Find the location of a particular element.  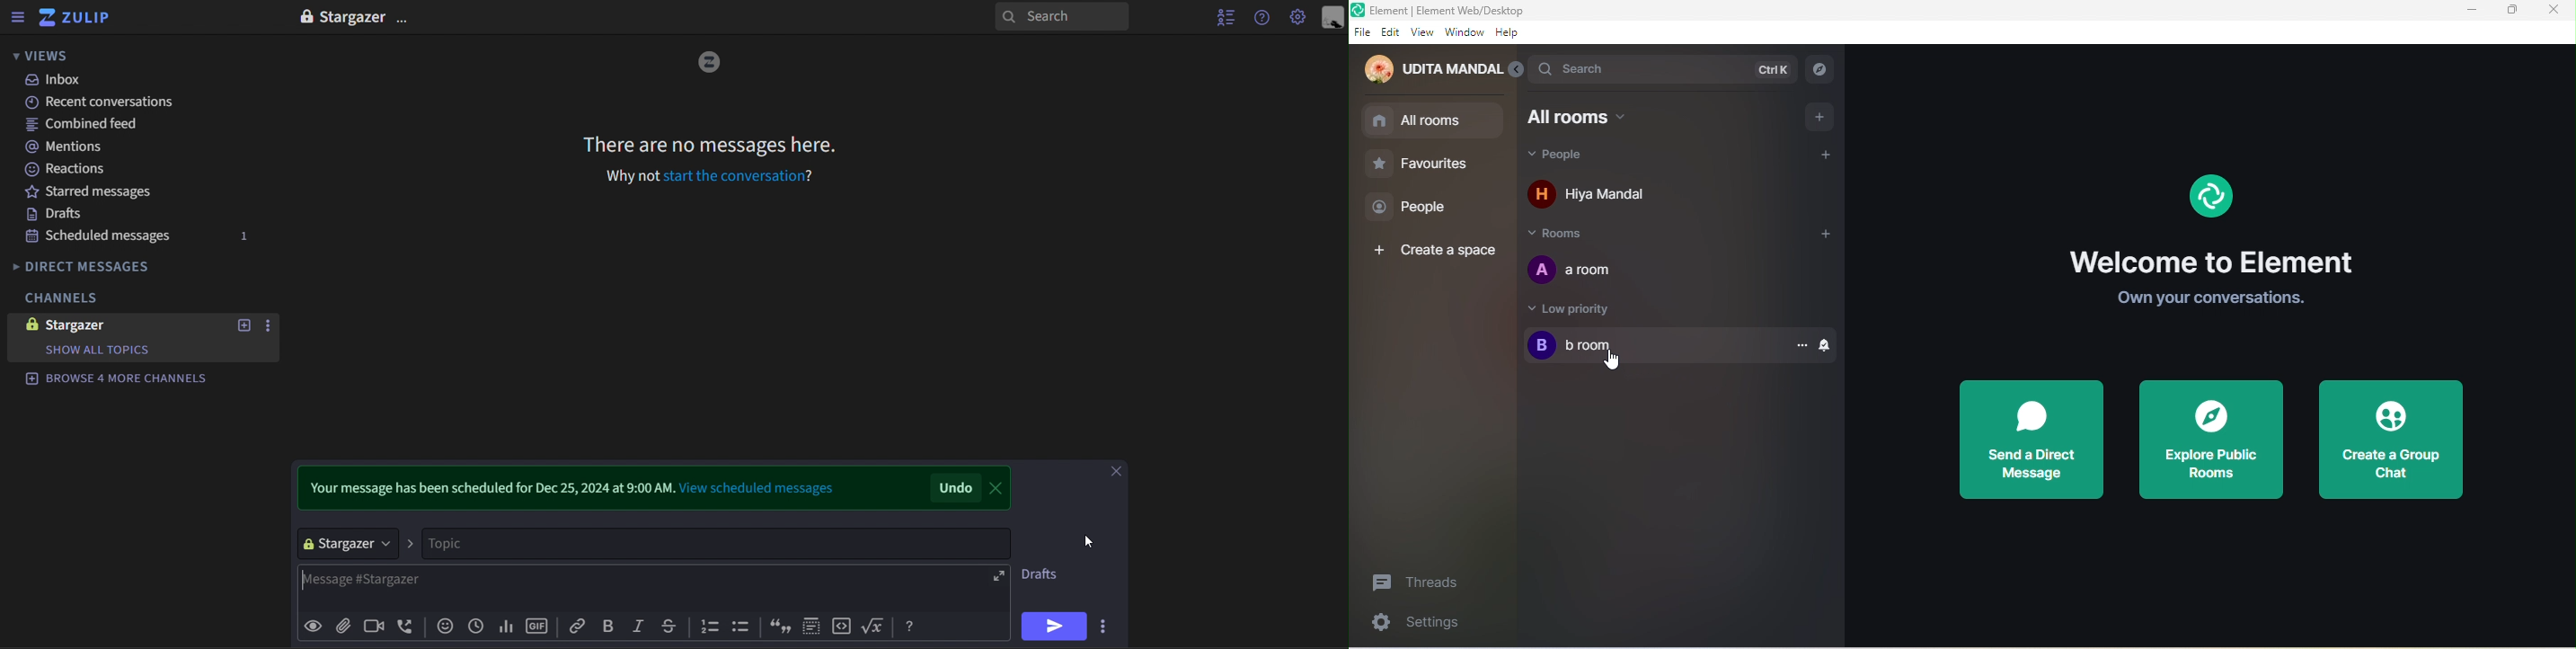

threads is located at coordinates (1428, 578).